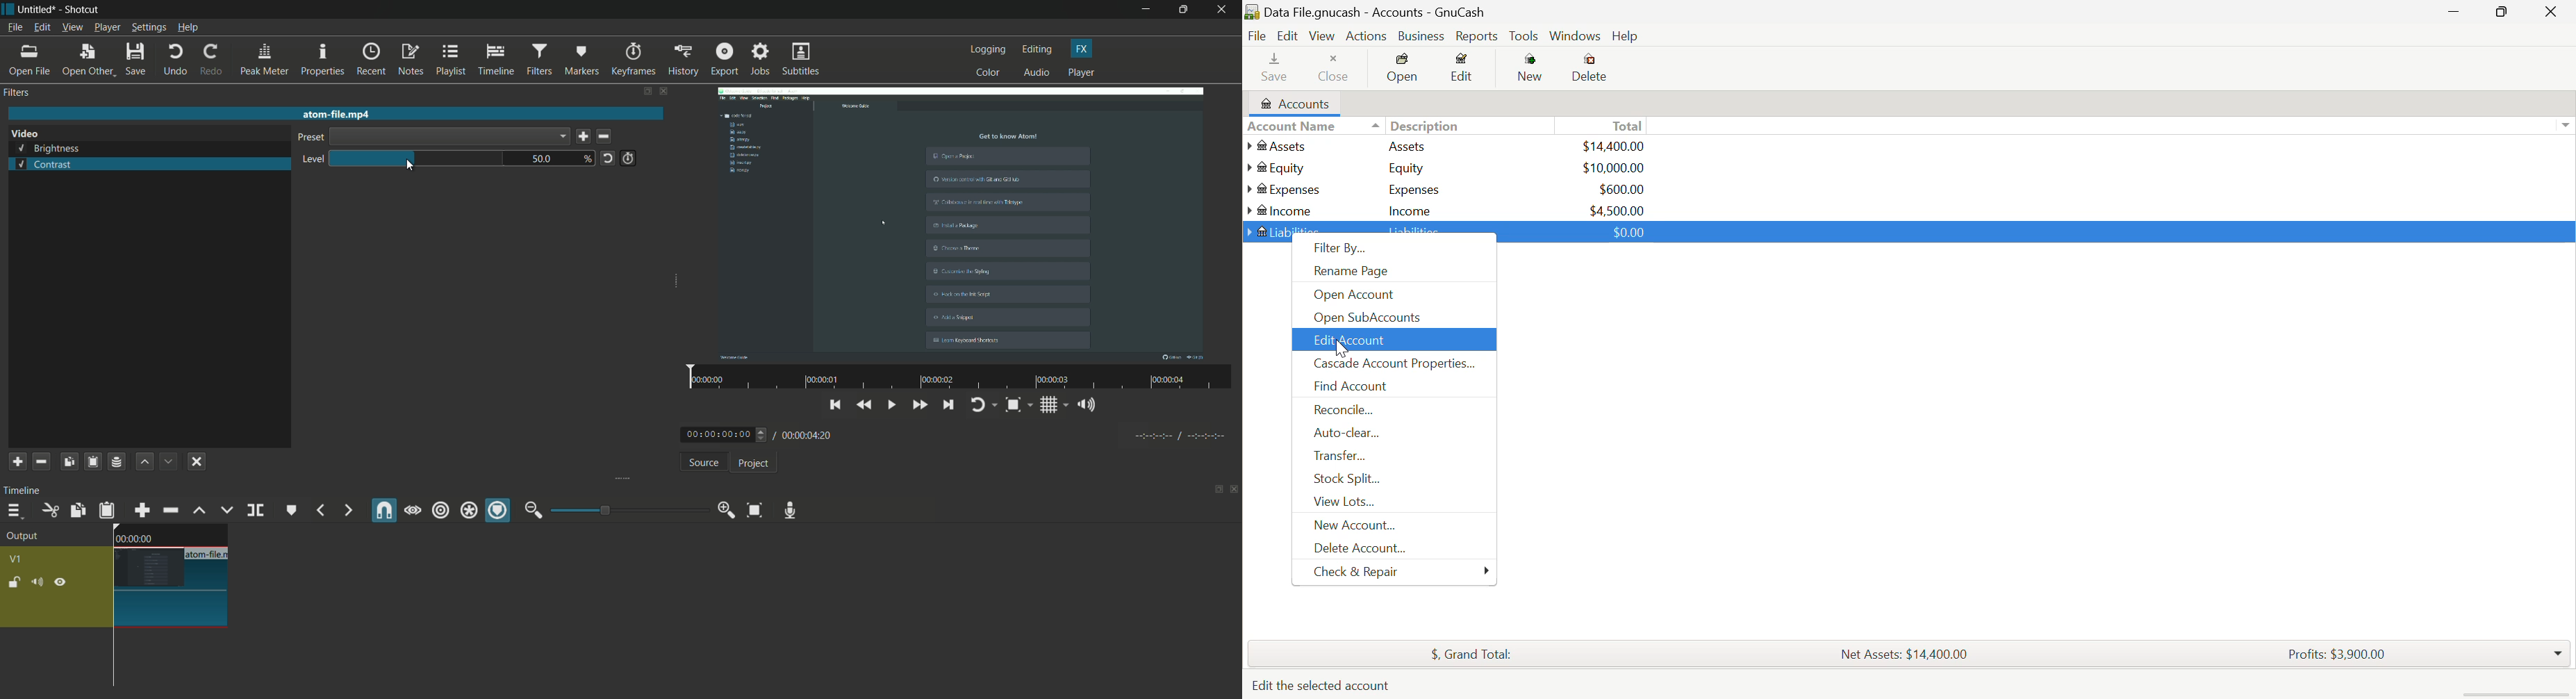  I want to click on timeline, so click(497, 60).